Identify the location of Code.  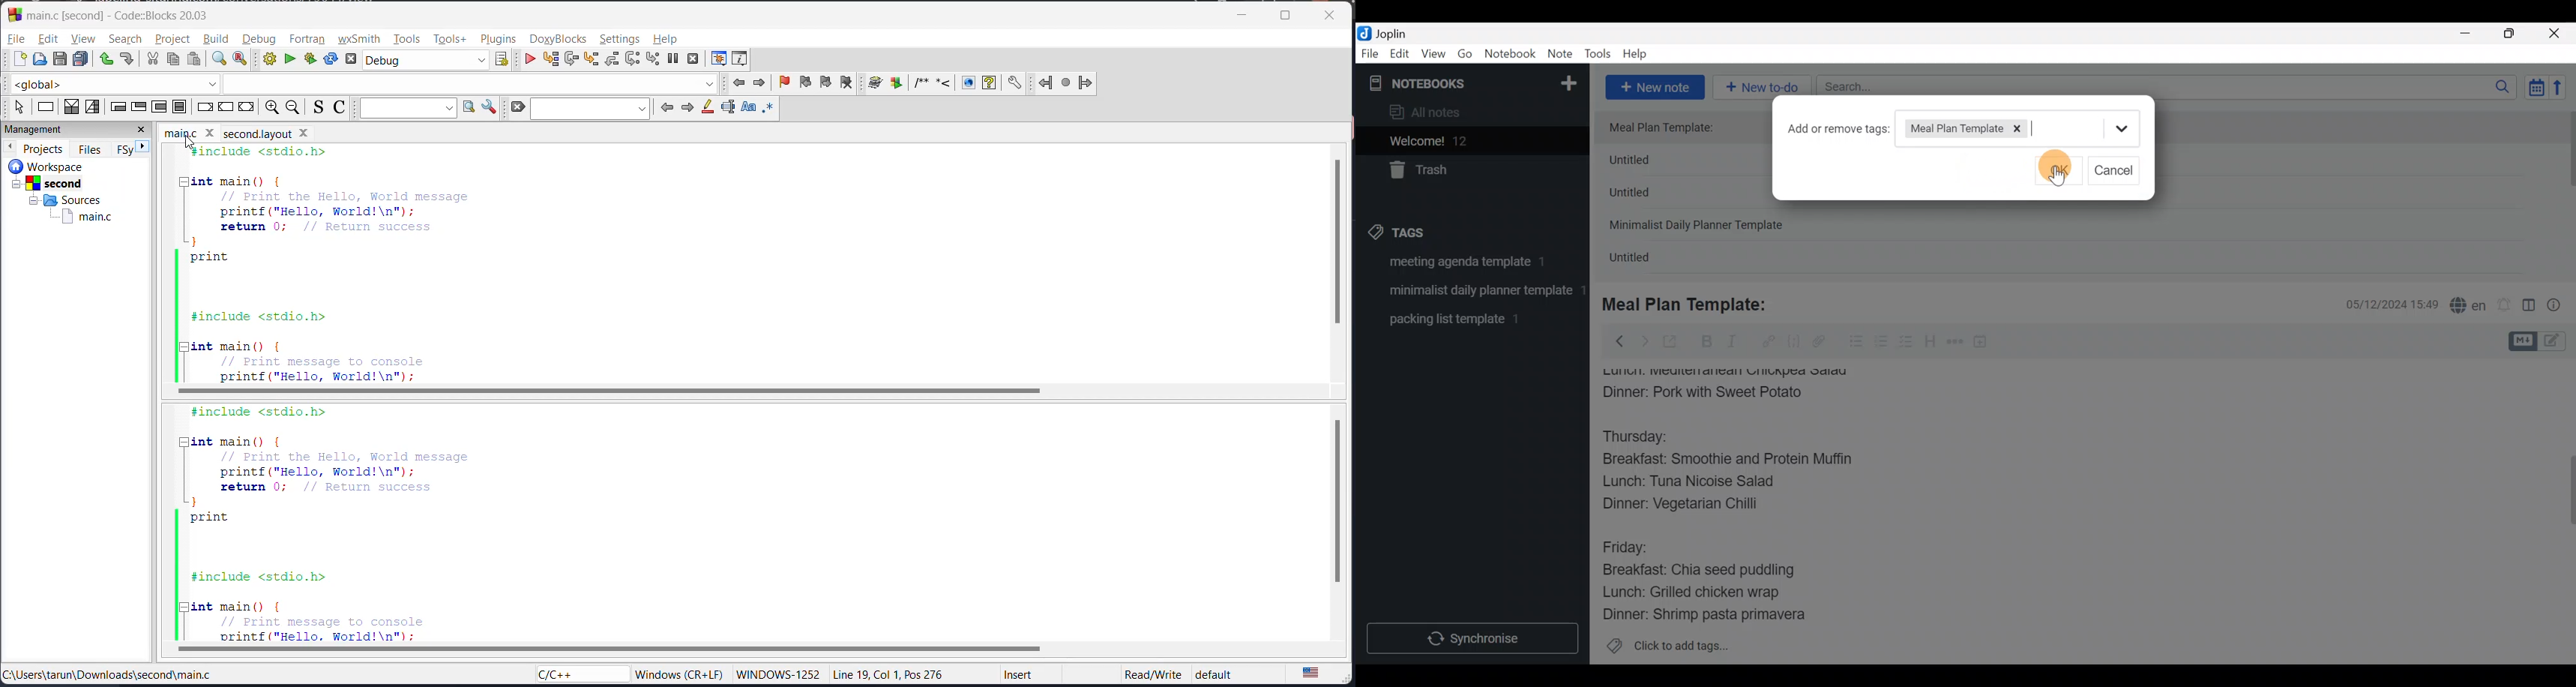
(1792, 341).